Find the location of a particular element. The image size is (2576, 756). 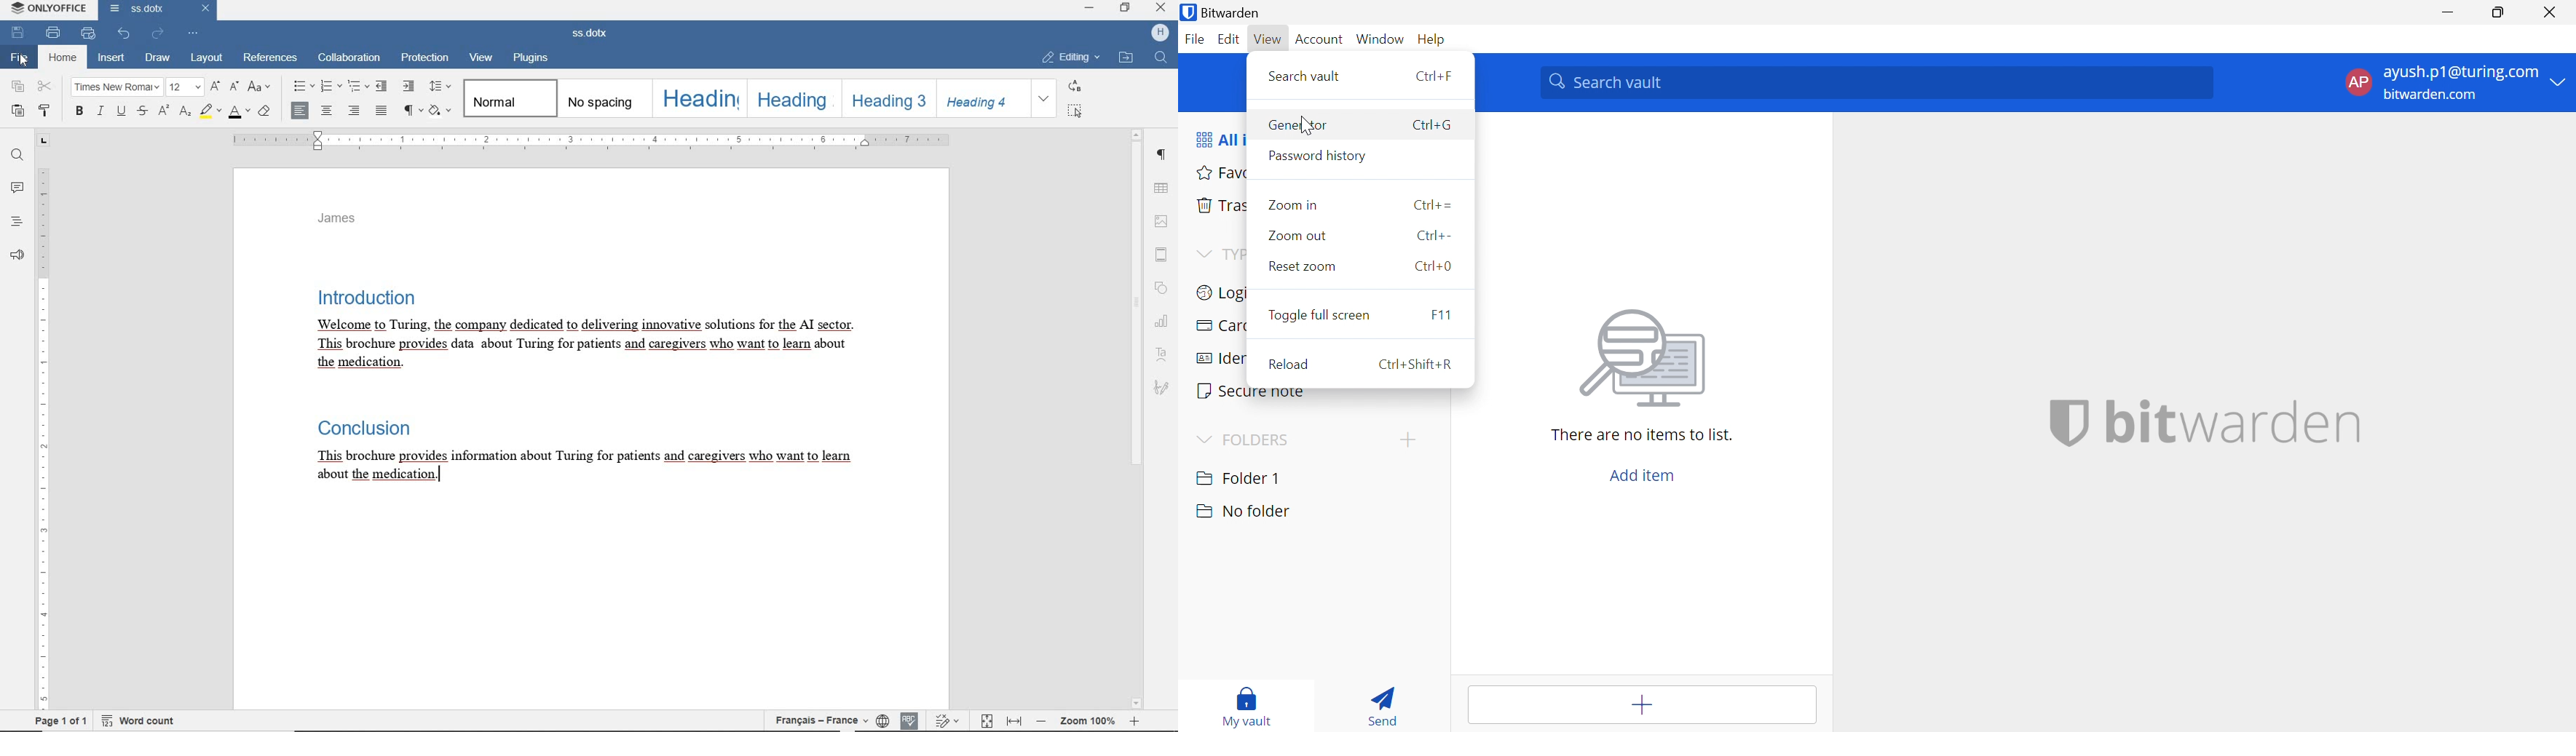

ITALIC is located at coordinates (100, 112).